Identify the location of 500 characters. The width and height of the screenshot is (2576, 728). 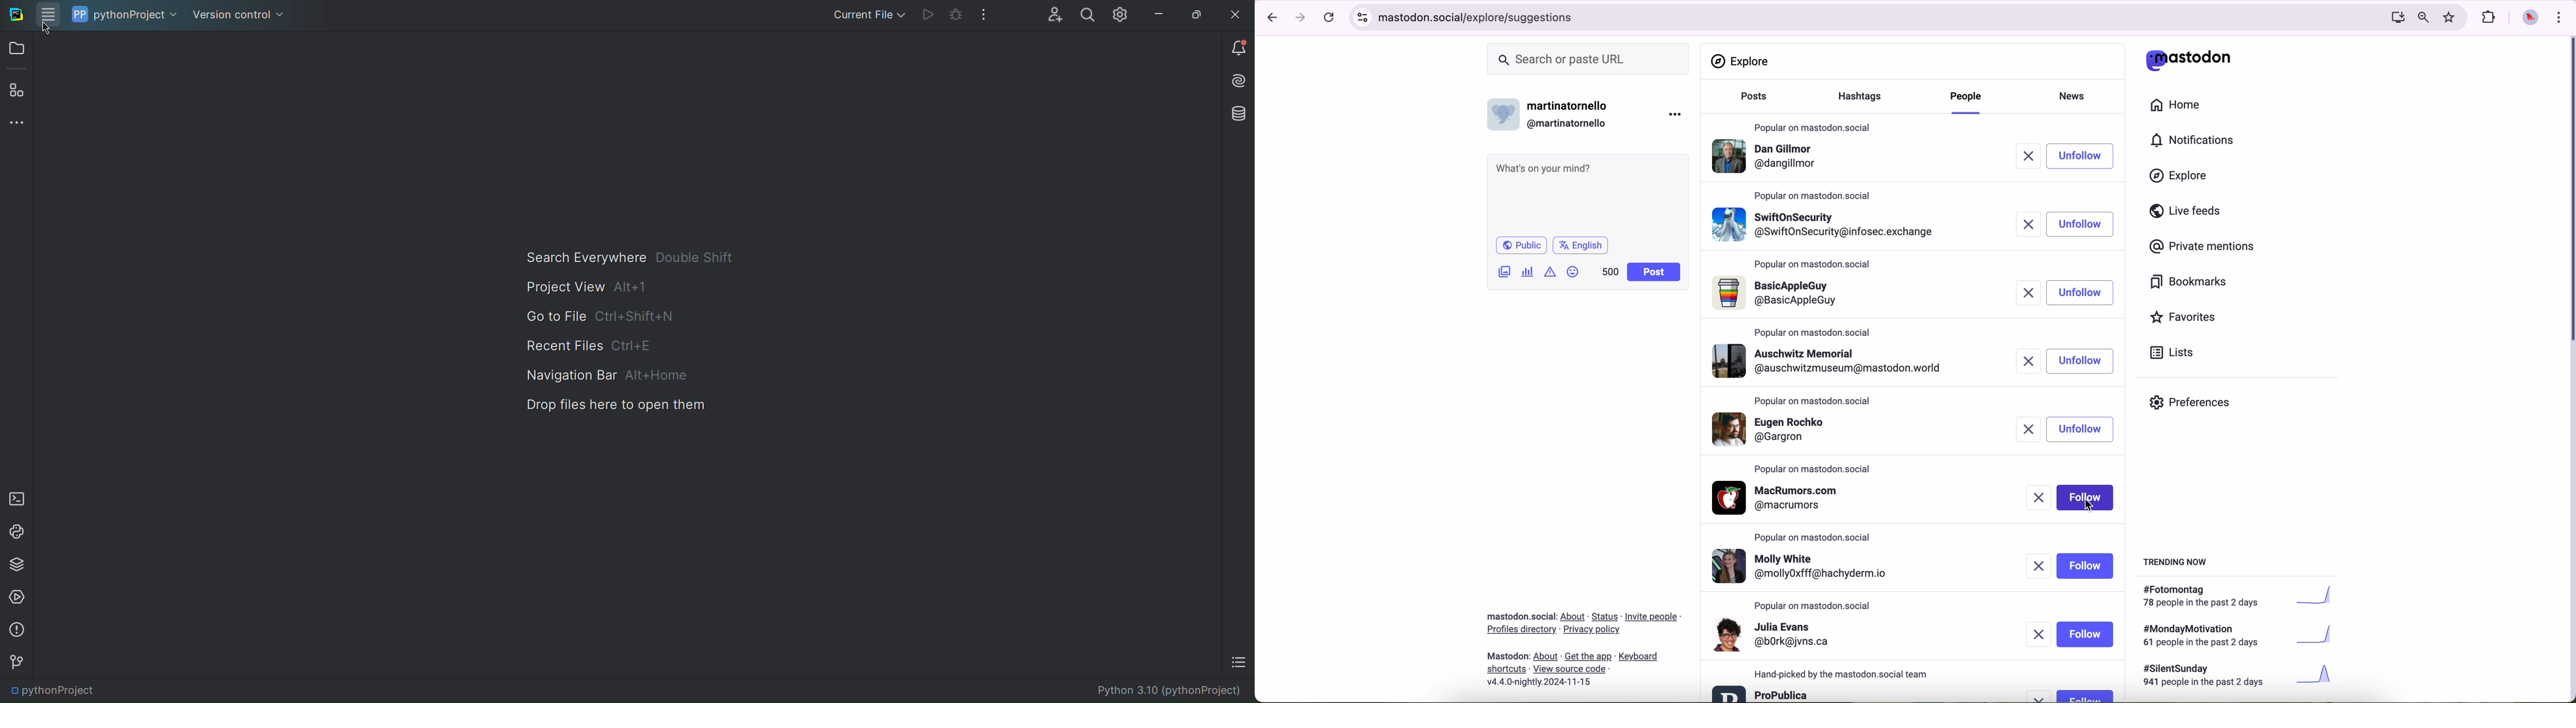
(1610, 271).